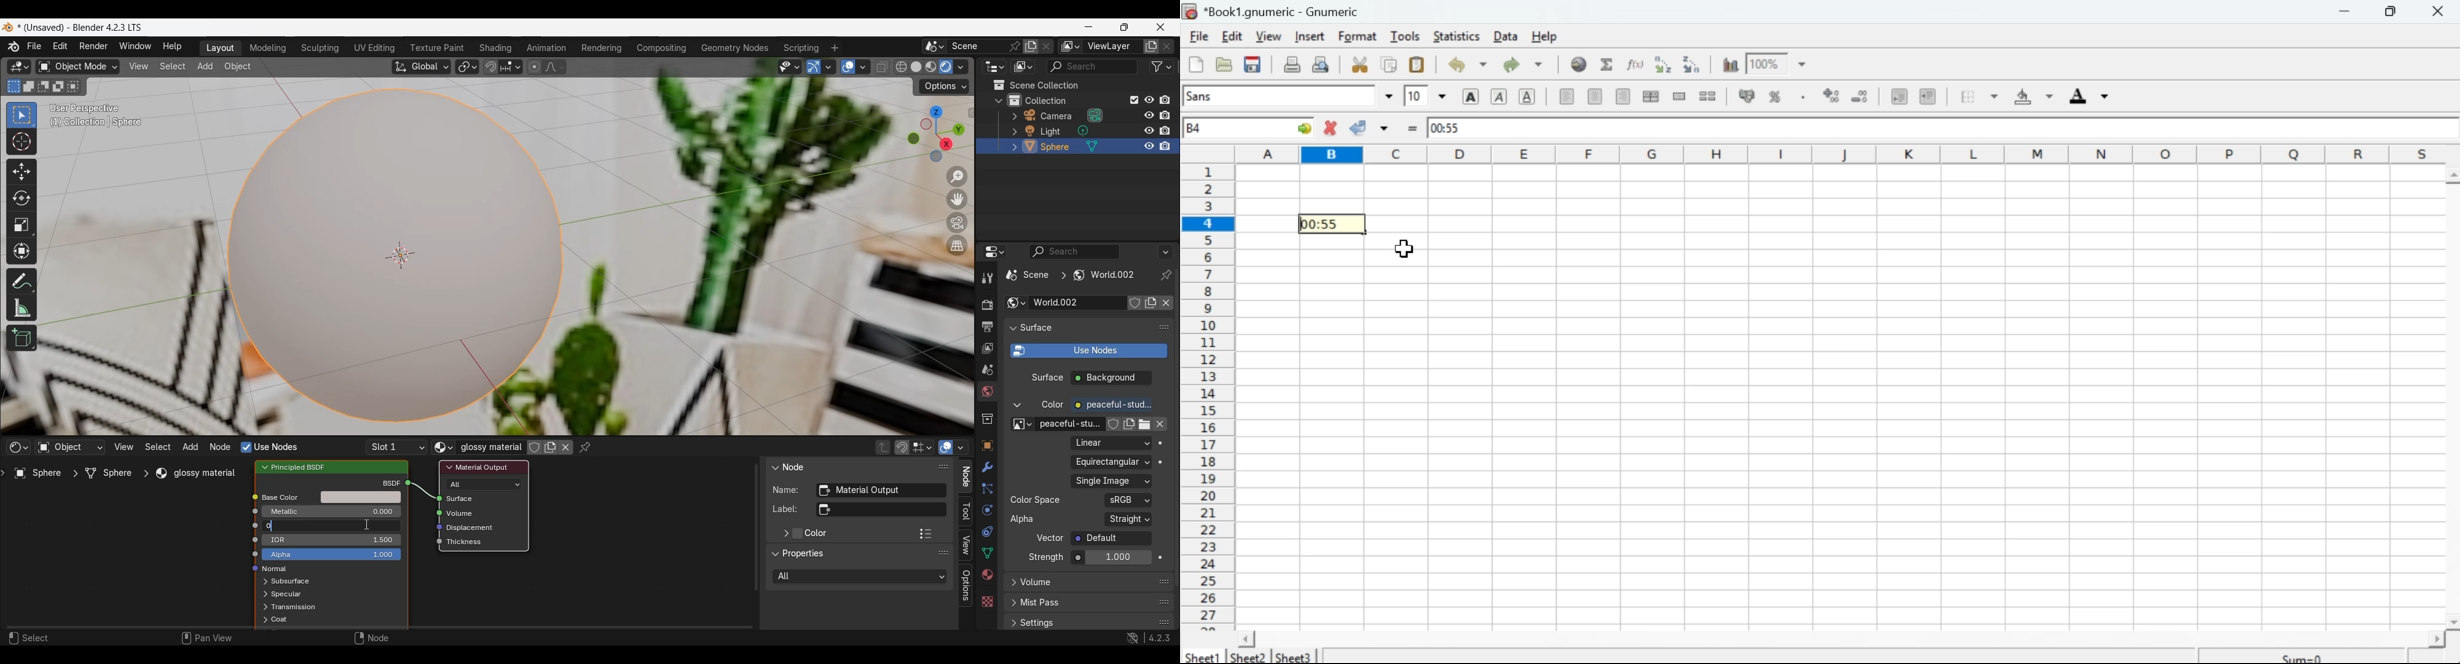  Describe the element at coordinates (373, 48) in the screenshot. I see `UV editing workspace` at that location.